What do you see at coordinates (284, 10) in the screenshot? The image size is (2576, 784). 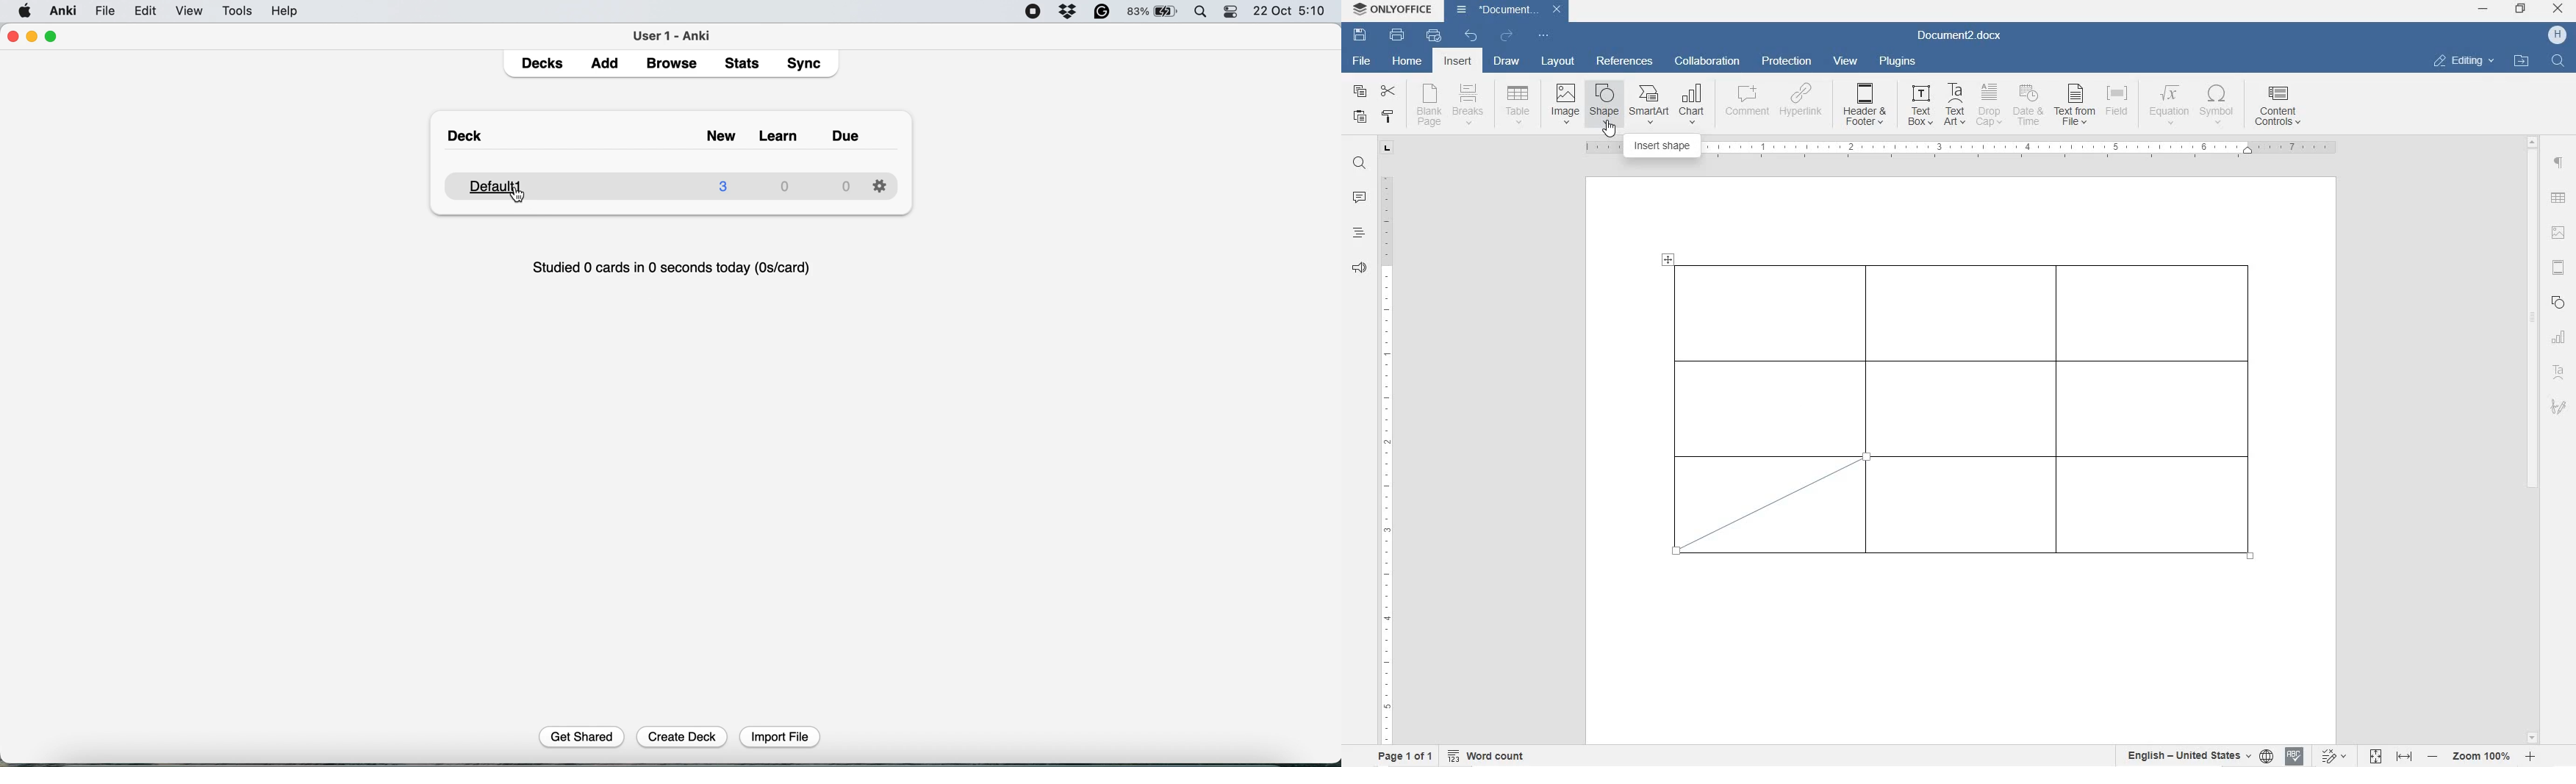 I see `help` at bounding box center [284, 10].